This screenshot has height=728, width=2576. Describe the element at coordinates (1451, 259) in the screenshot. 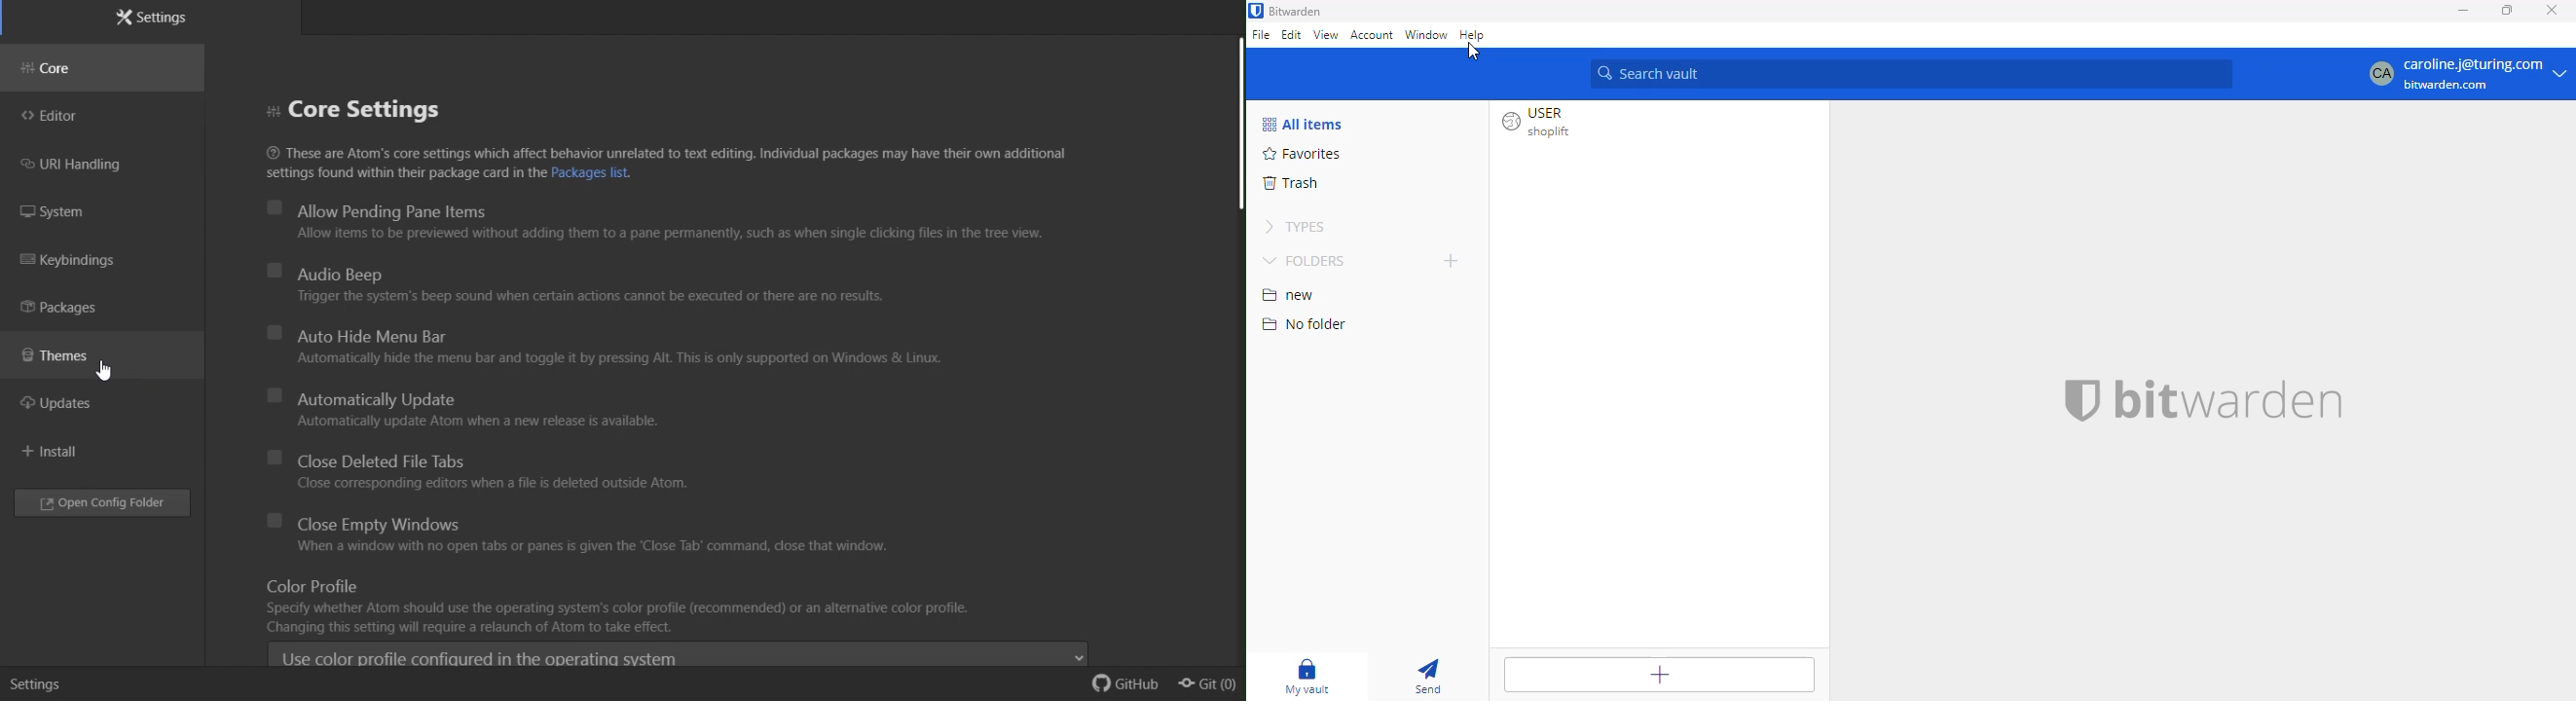

I see `new folder` at that location.